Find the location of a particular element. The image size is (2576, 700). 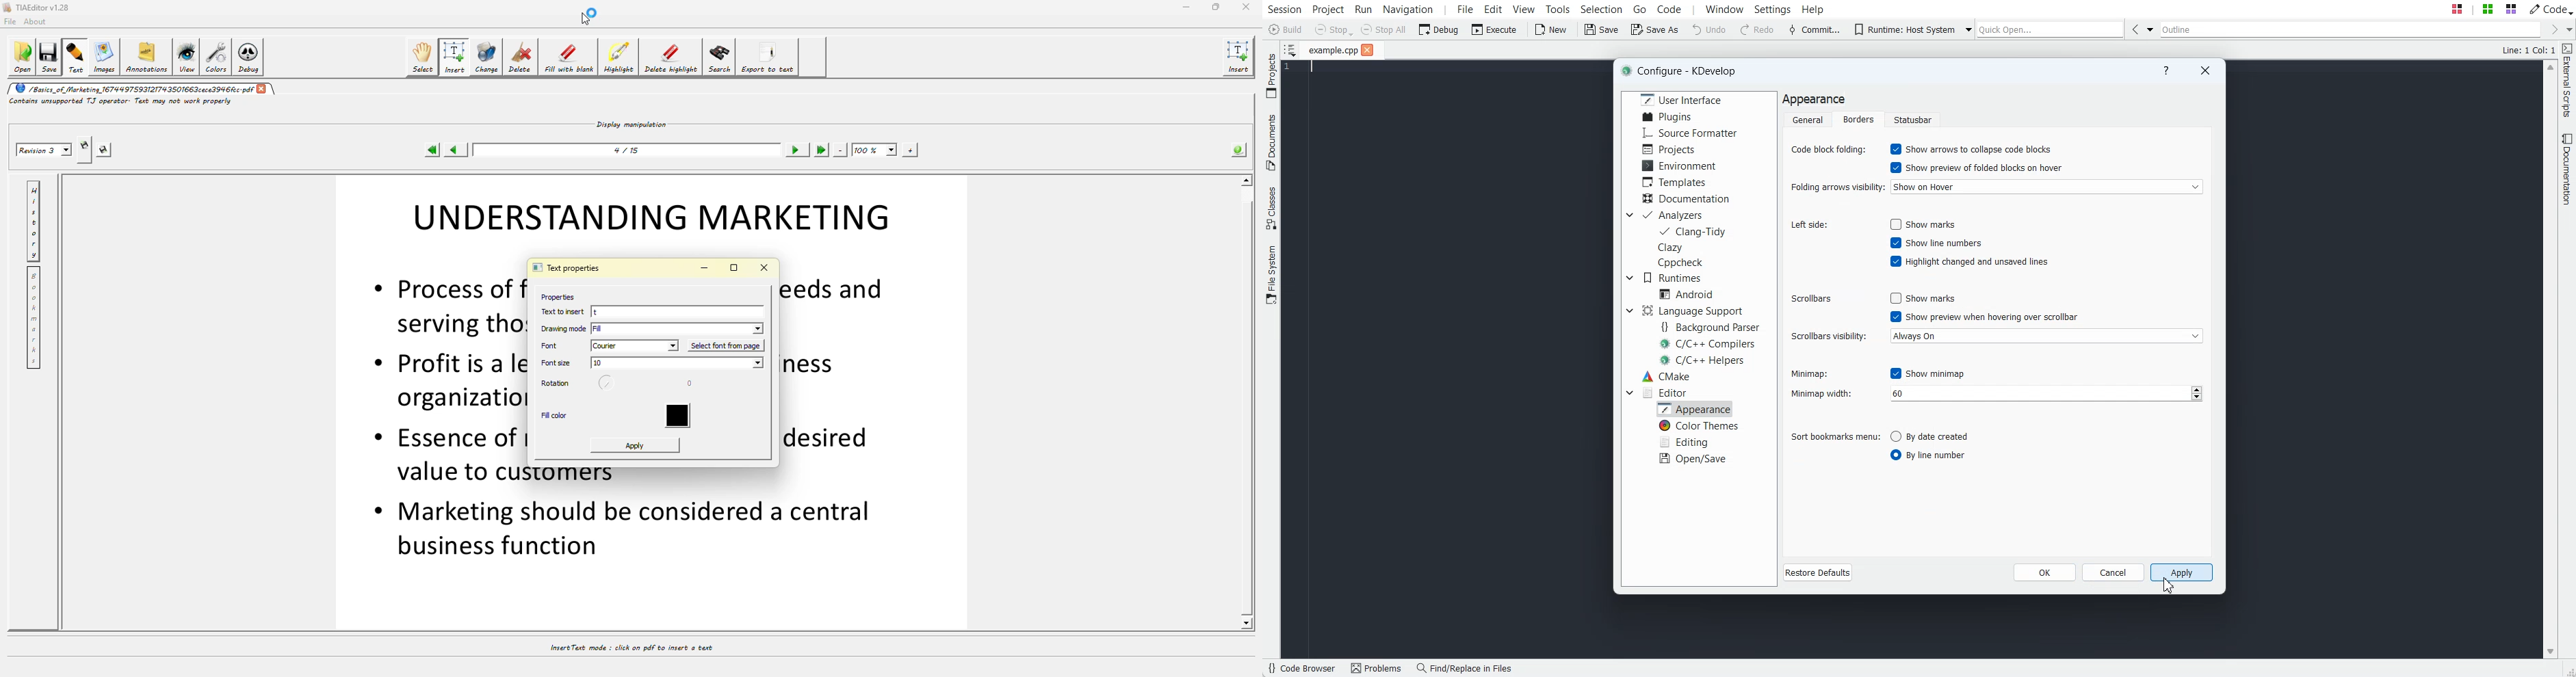

Text is located at coordinates (1680, 70).